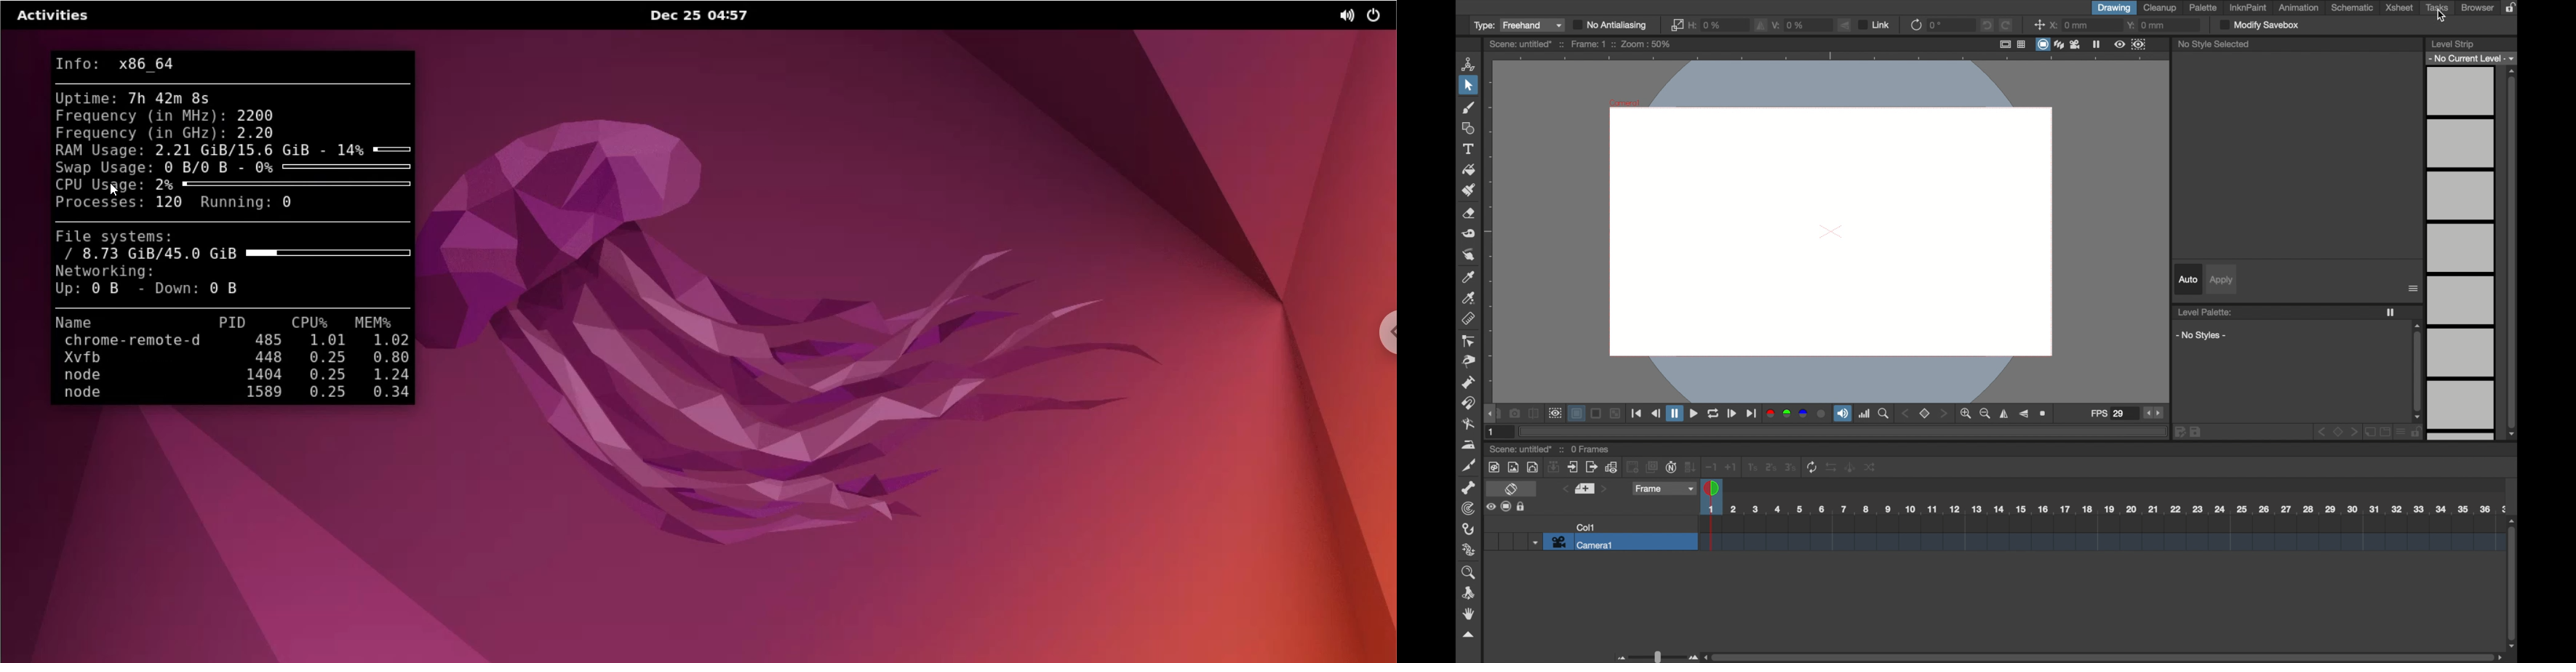  What do you see at coordinates (1585, 527) in the screenshot?
I see `col1` at bounding box center [1585, 527].